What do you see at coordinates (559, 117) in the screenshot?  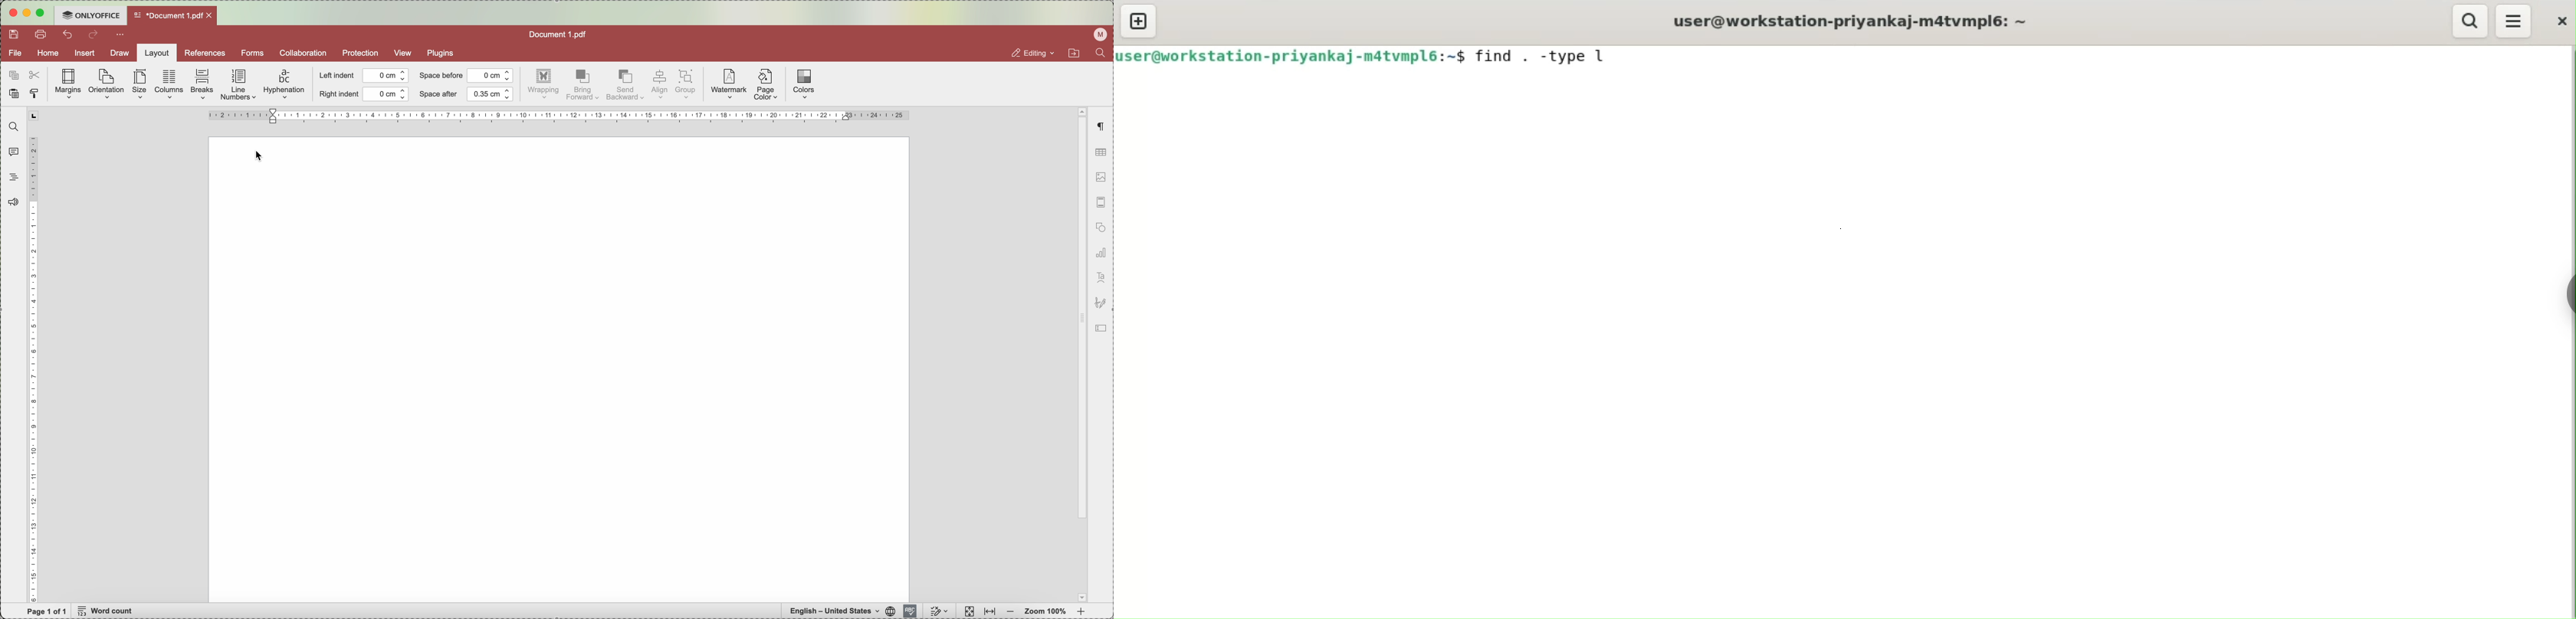 I see `ruler` at bounding box center [559, 117].